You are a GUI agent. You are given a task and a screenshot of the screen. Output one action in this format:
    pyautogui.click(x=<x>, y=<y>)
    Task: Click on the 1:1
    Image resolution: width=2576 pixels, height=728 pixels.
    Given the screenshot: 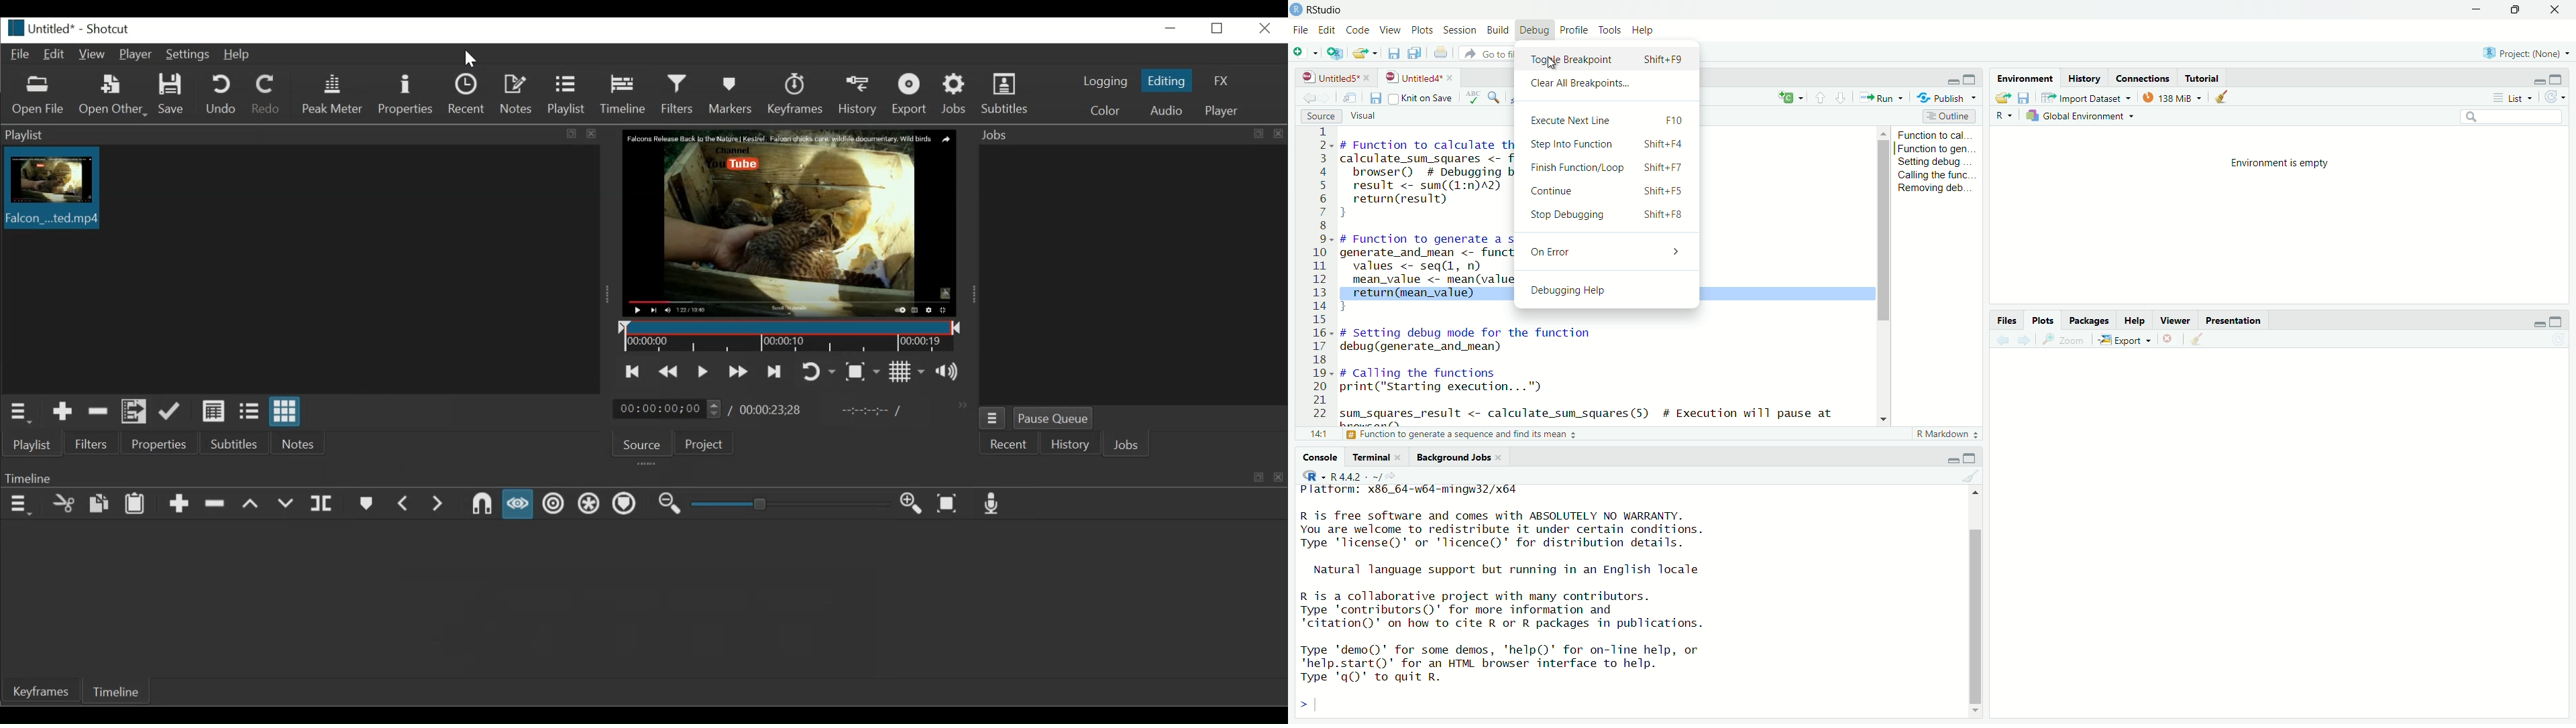 What is the action you would take?
    pyautogui.click(x=1311, y=434)
    